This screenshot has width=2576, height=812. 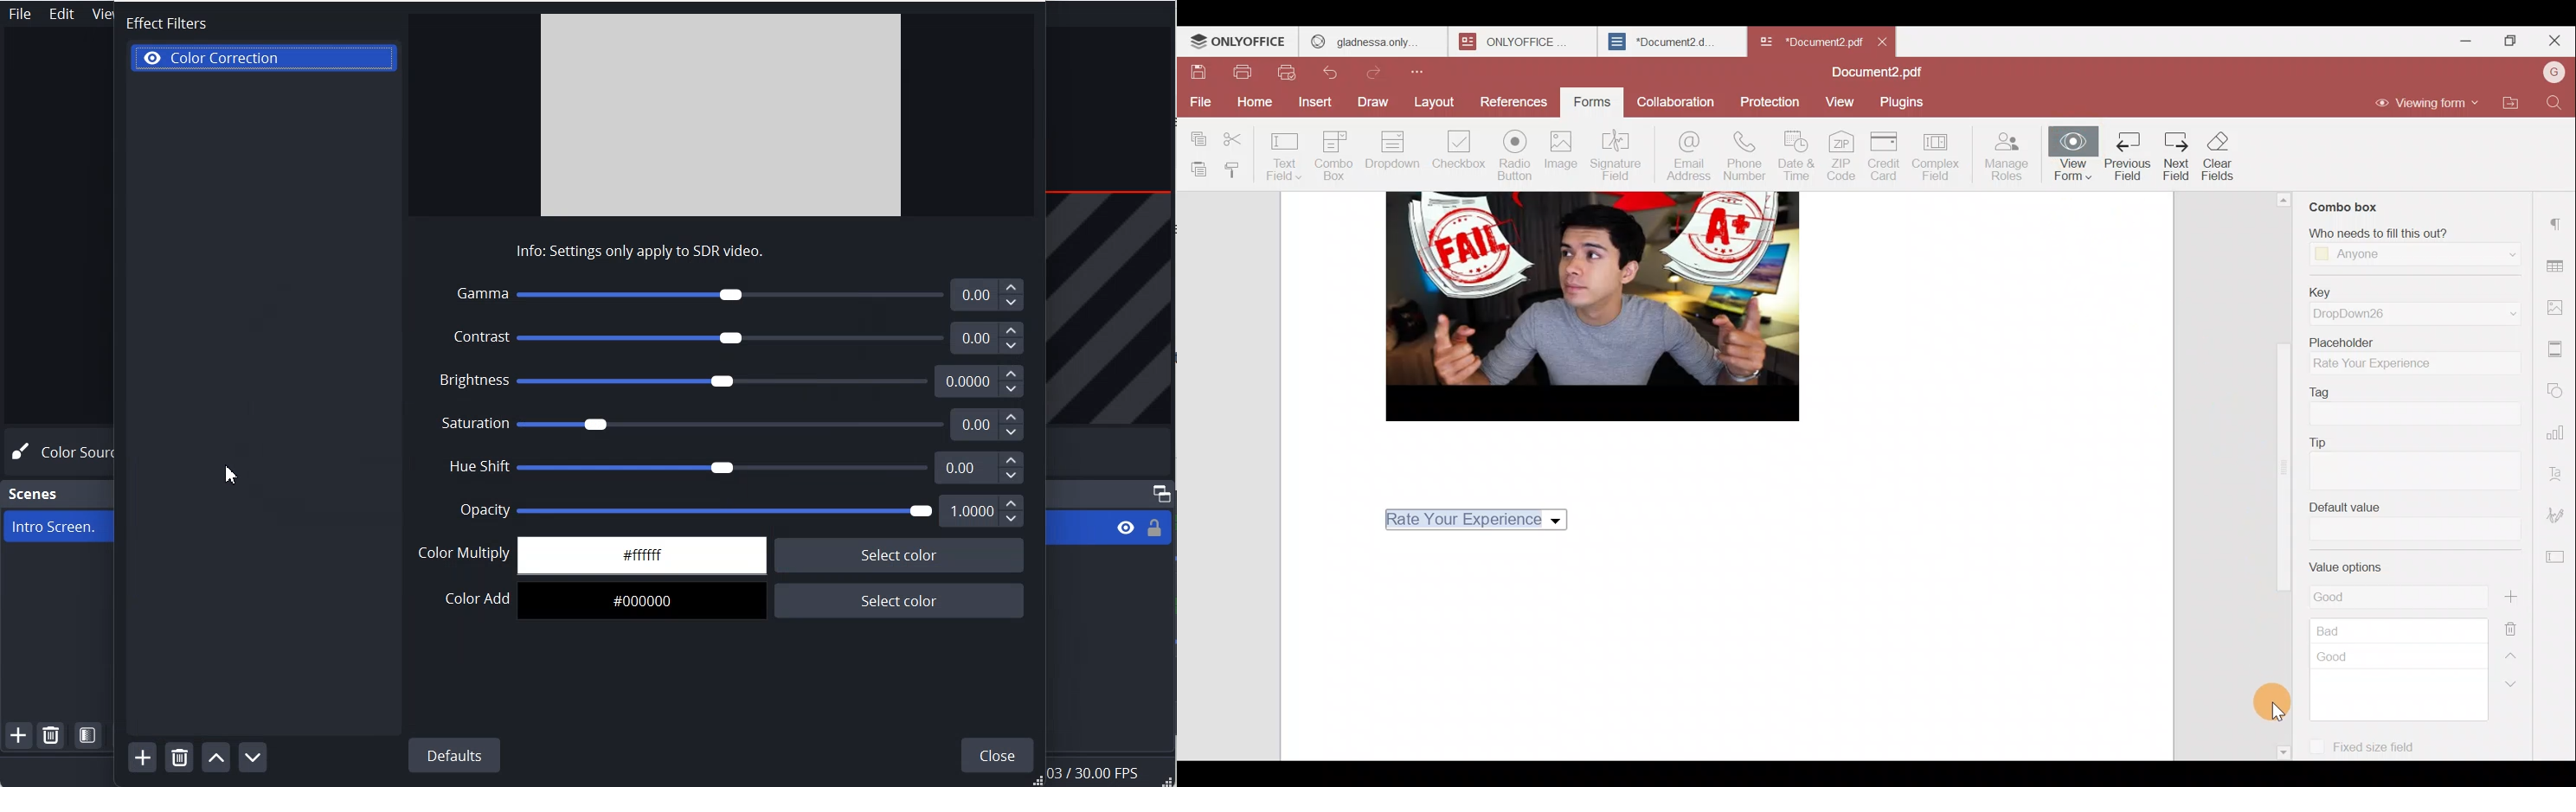 I want to click on Image settings, so click(x=2558, y=308).